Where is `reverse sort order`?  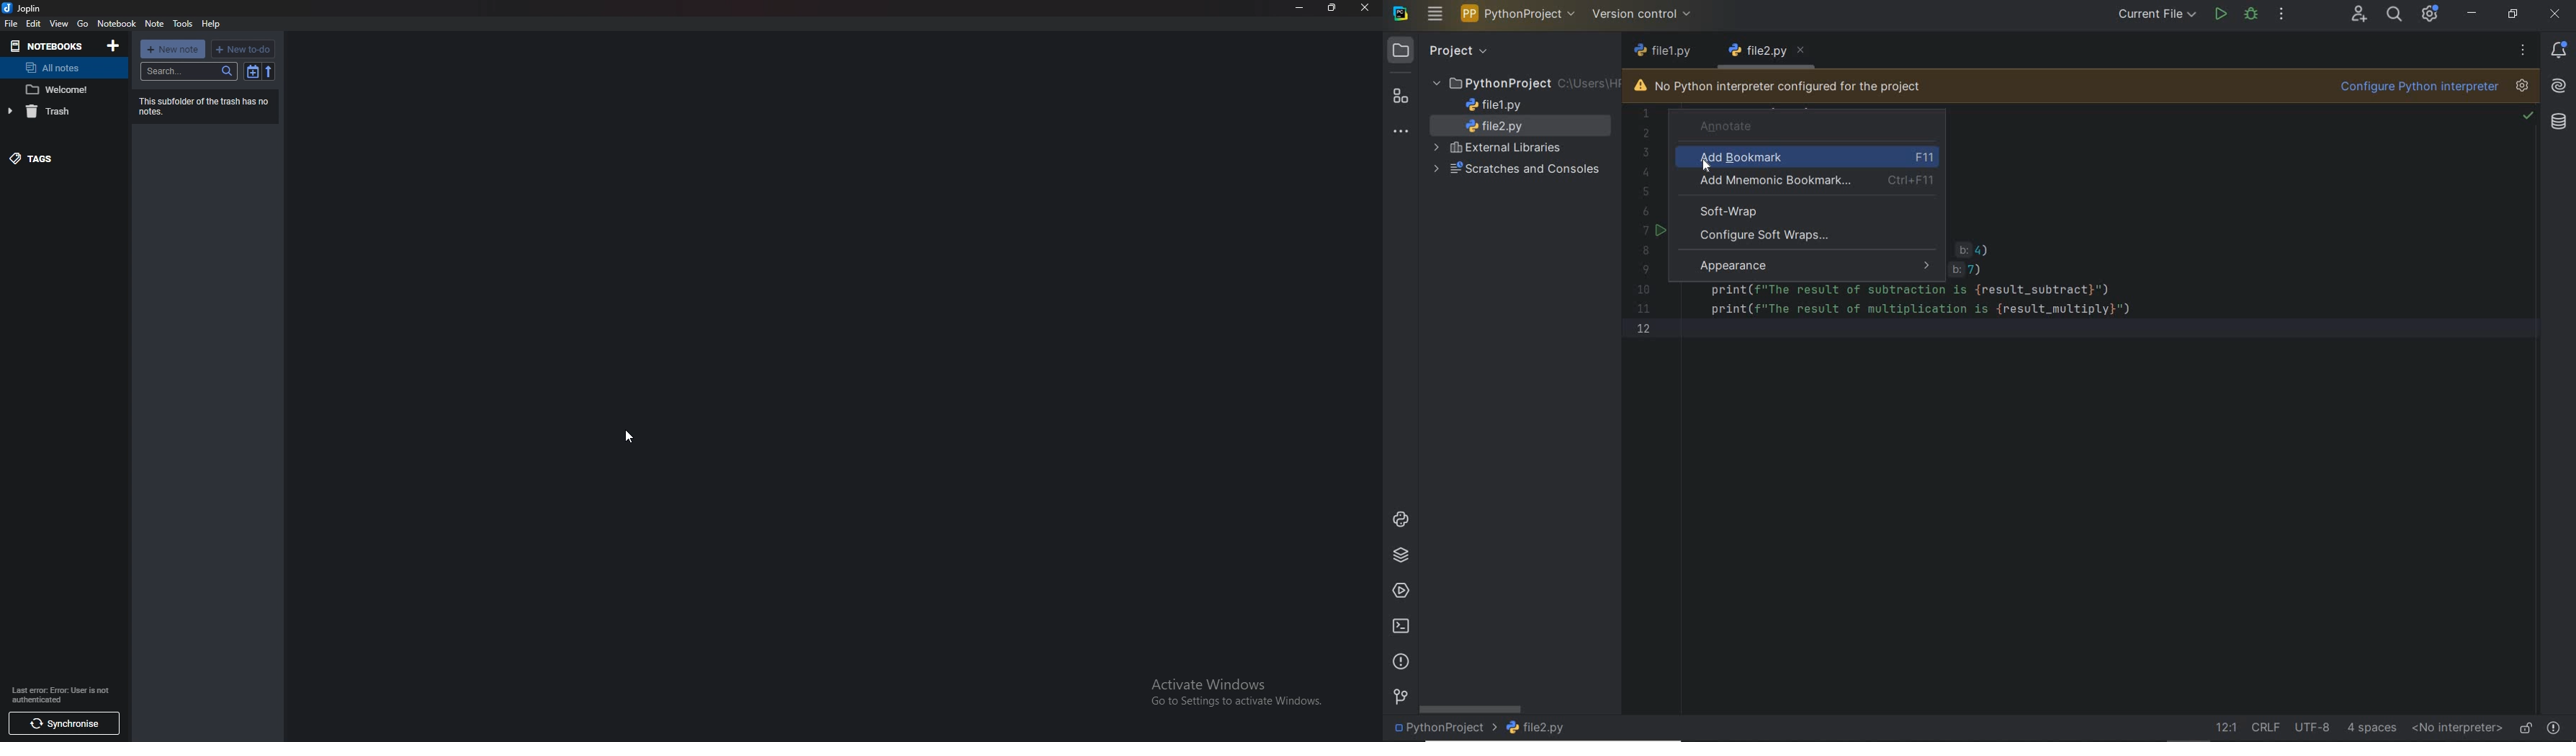 reverse sort order is located at coordinates (269, 71).